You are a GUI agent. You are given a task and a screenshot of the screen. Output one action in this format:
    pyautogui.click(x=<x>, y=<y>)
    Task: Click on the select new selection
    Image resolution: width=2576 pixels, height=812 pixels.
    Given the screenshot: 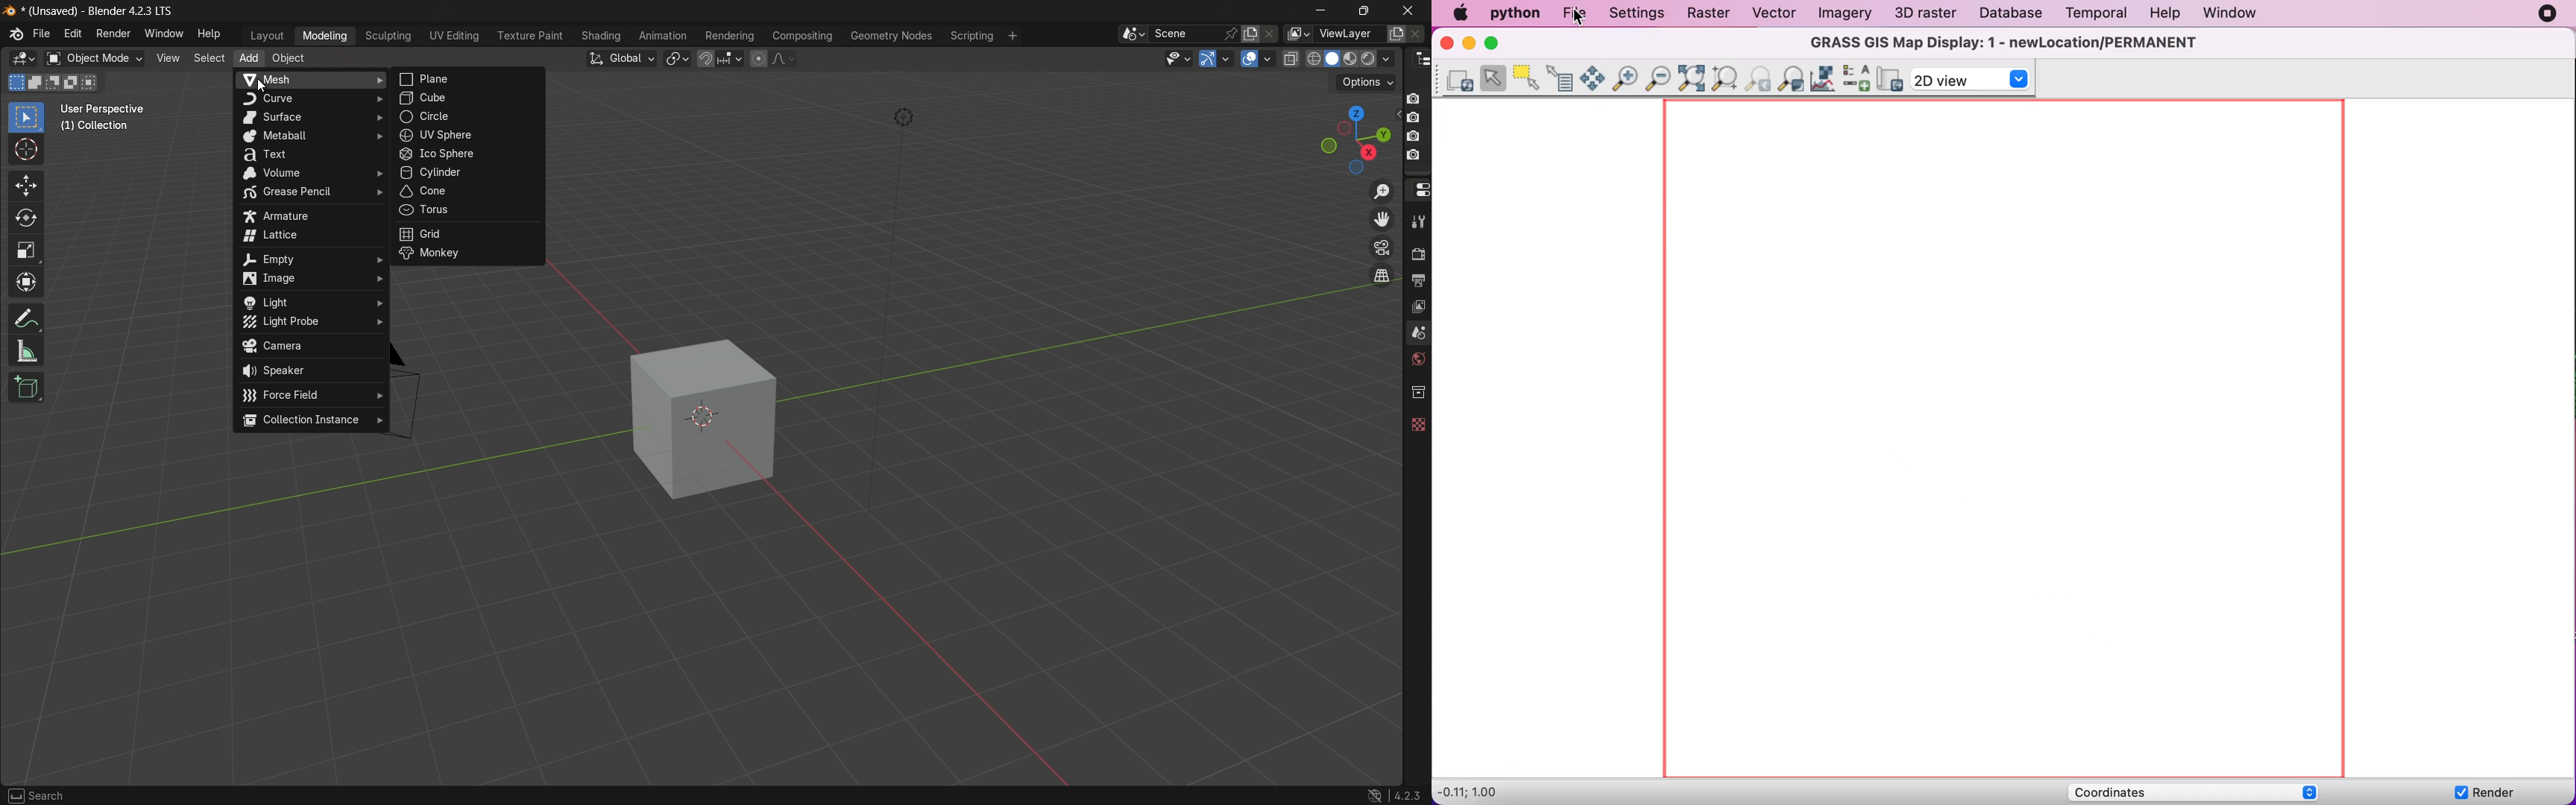 What is the action you would take?
    pyautogui.click(x=16, y=81)
    